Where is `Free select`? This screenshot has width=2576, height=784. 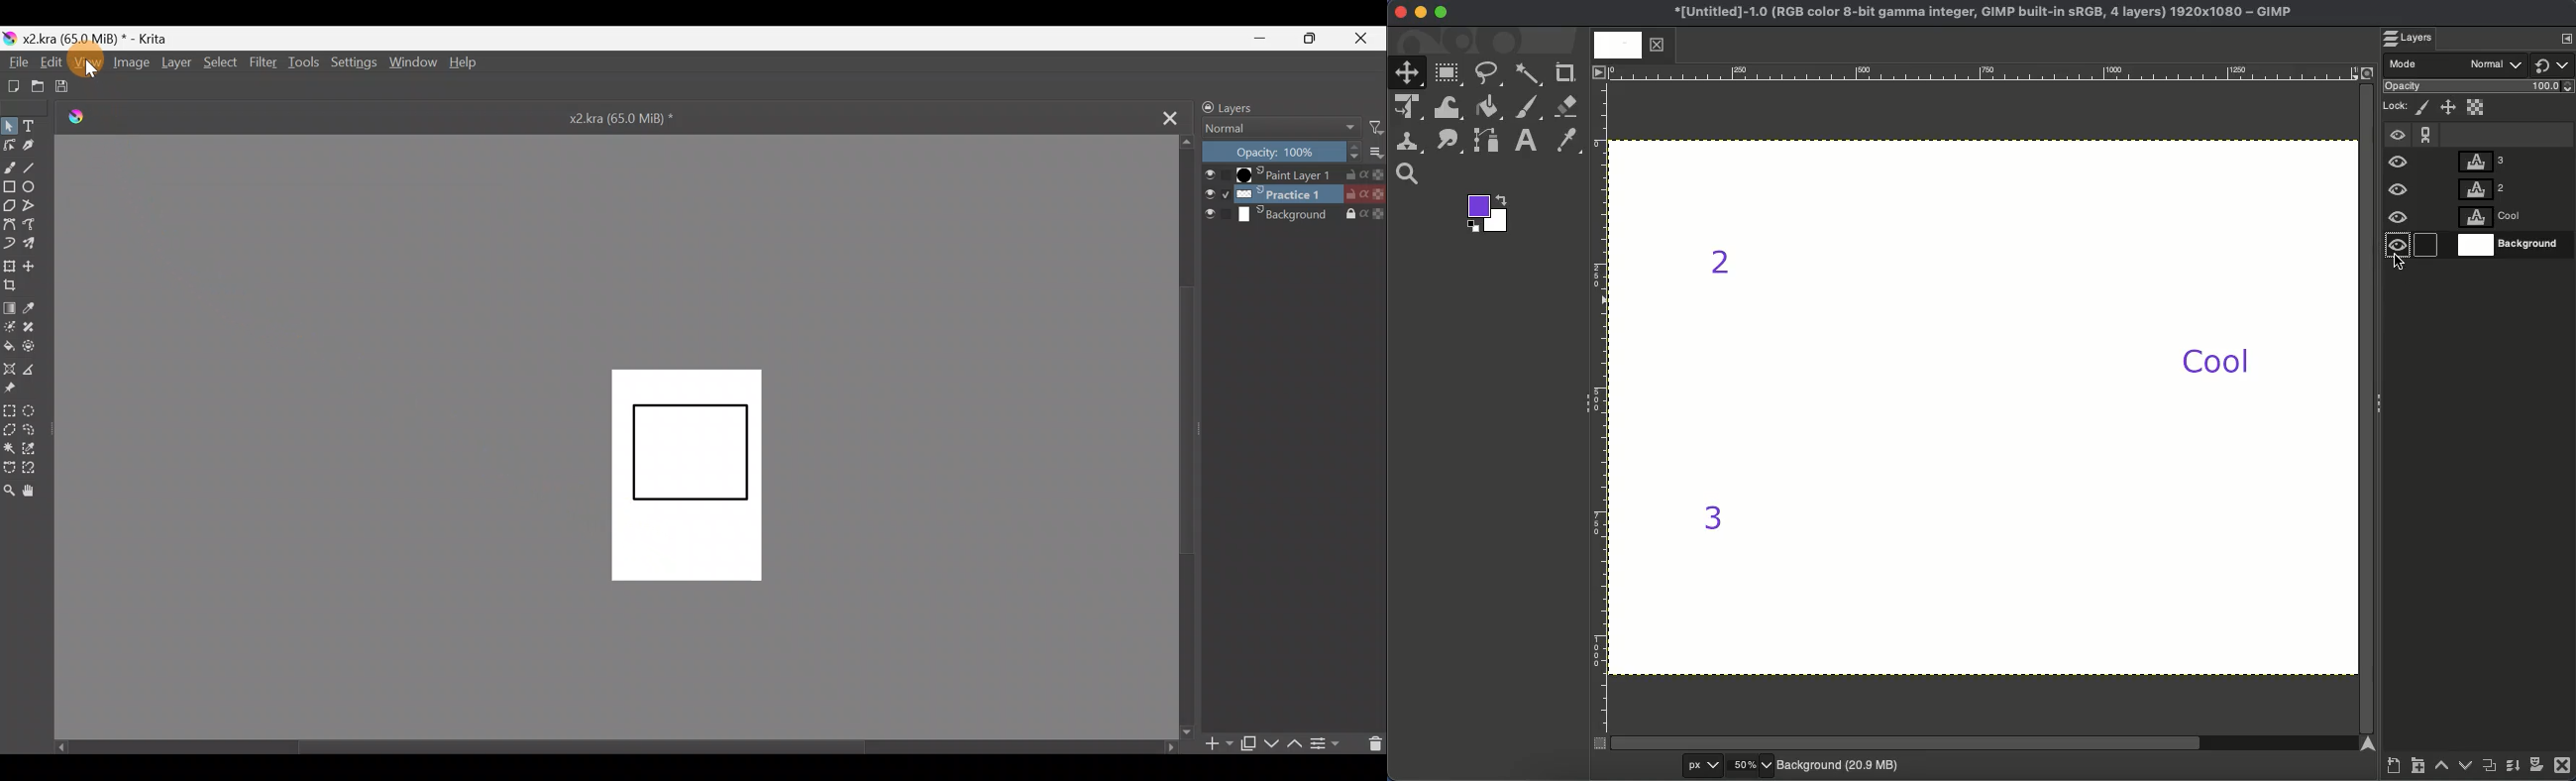 Free select is located at coordinates (1492, 73).